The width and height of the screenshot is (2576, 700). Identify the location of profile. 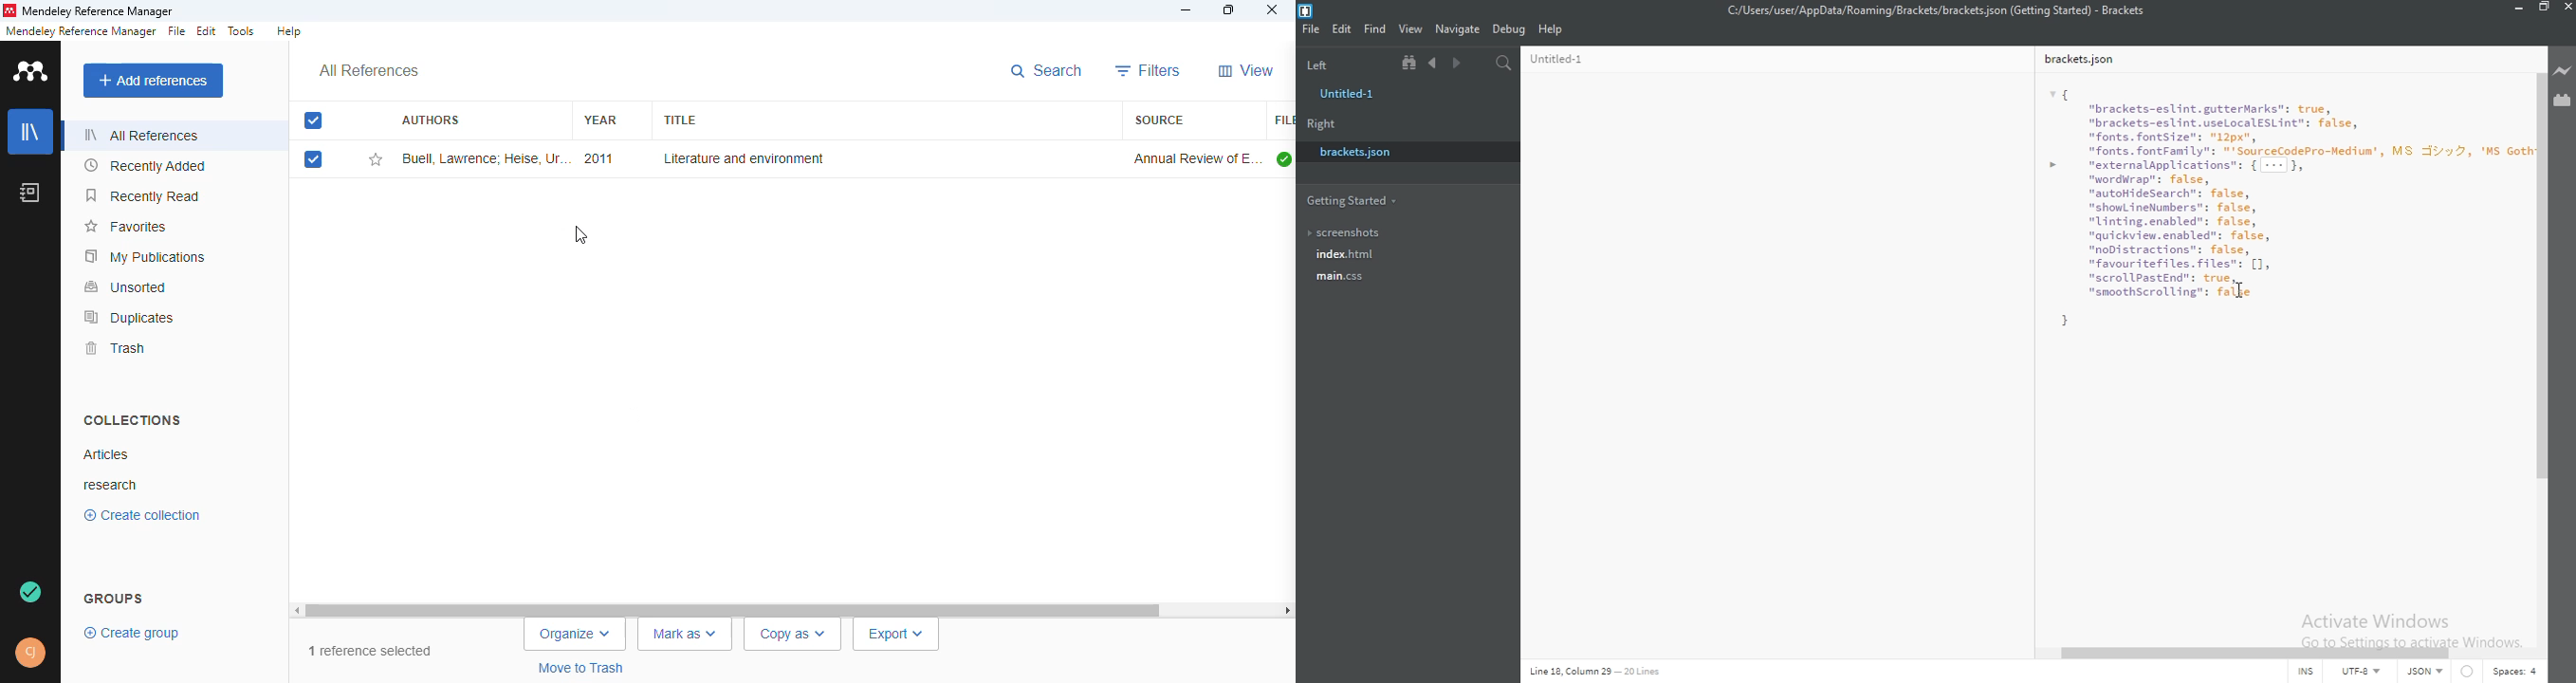
(30, 653).